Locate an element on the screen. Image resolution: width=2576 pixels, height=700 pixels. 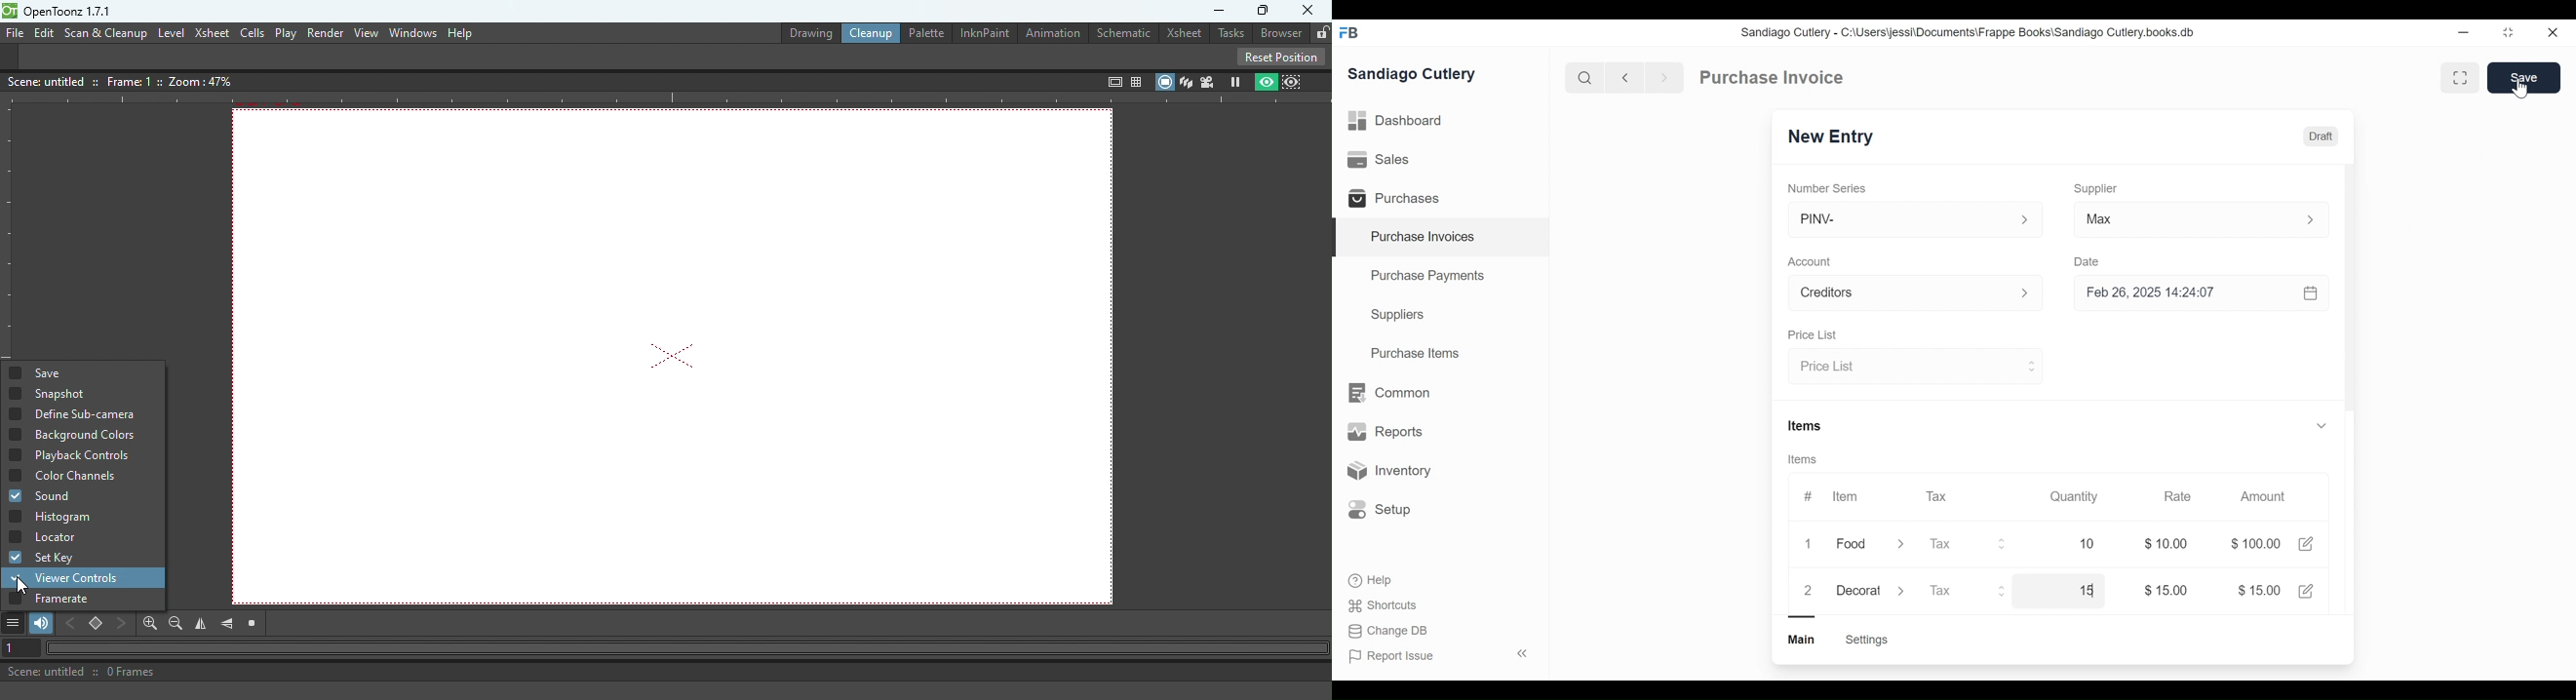
3D View is located at coordinates (1186, 79).